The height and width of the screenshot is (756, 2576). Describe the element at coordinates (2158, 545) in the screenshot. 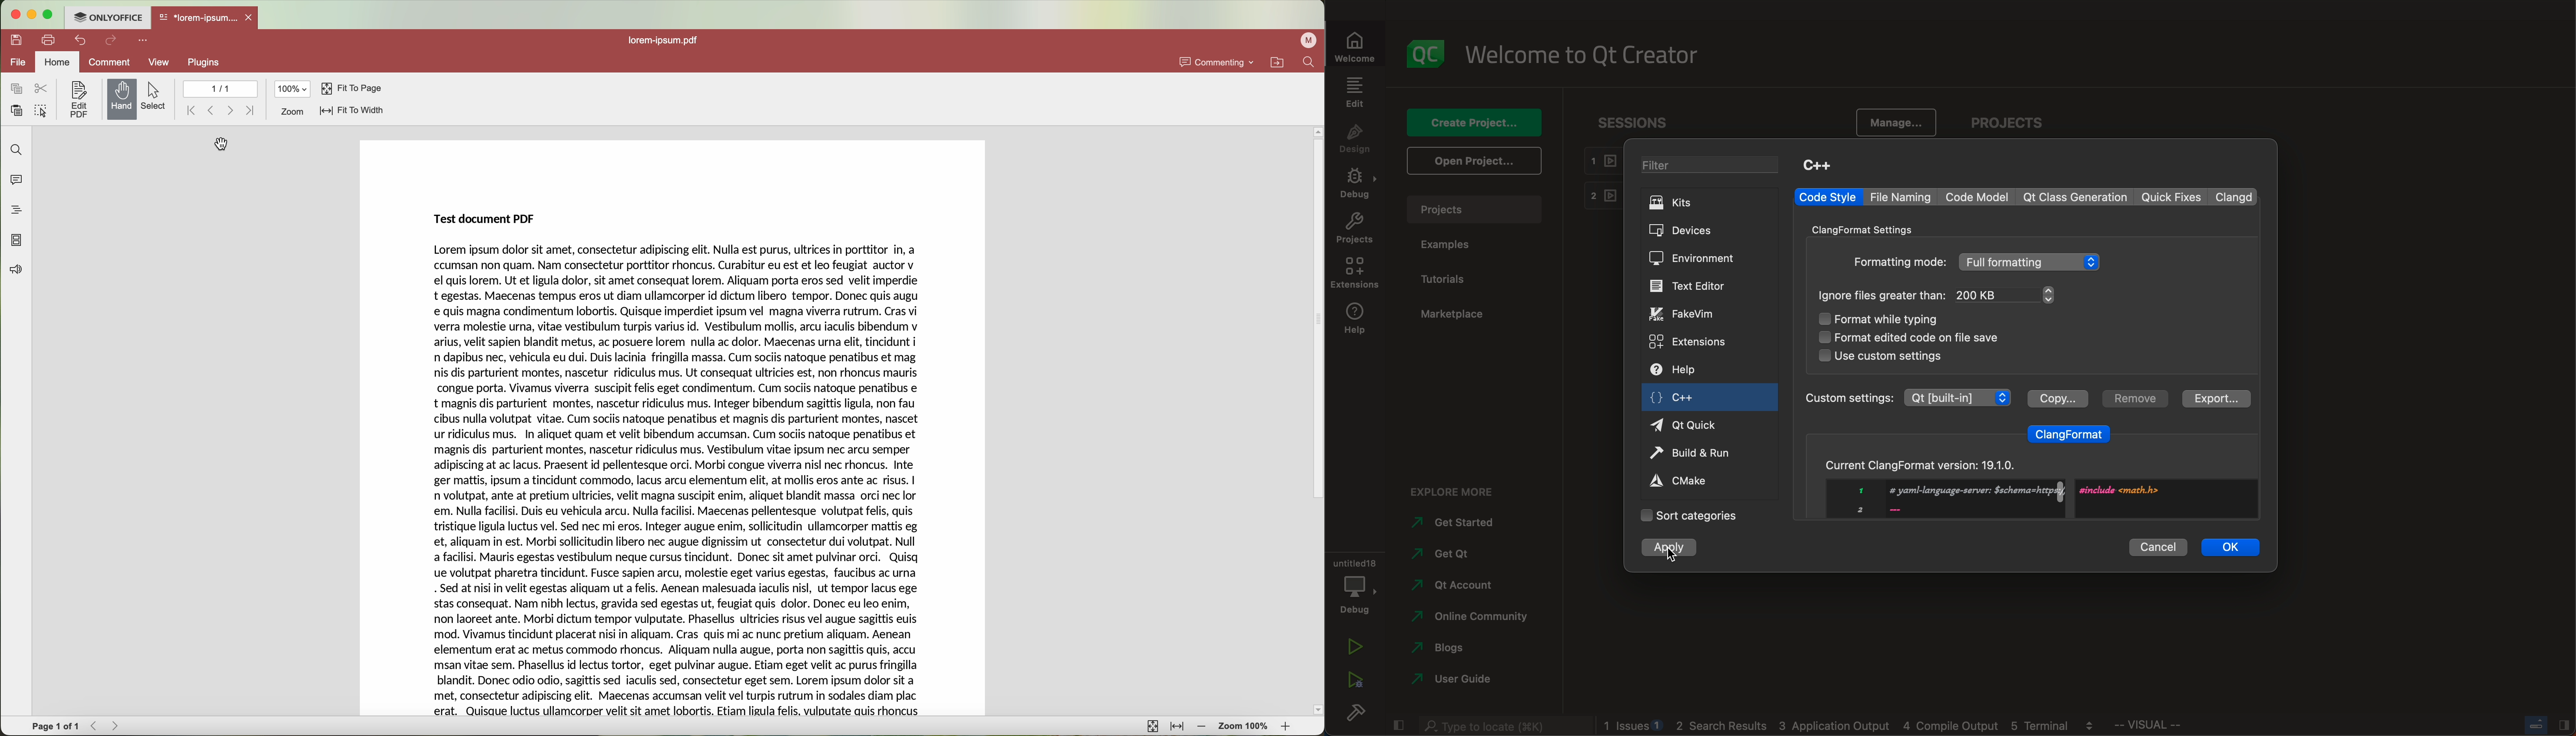

I see `cancel` at that location.